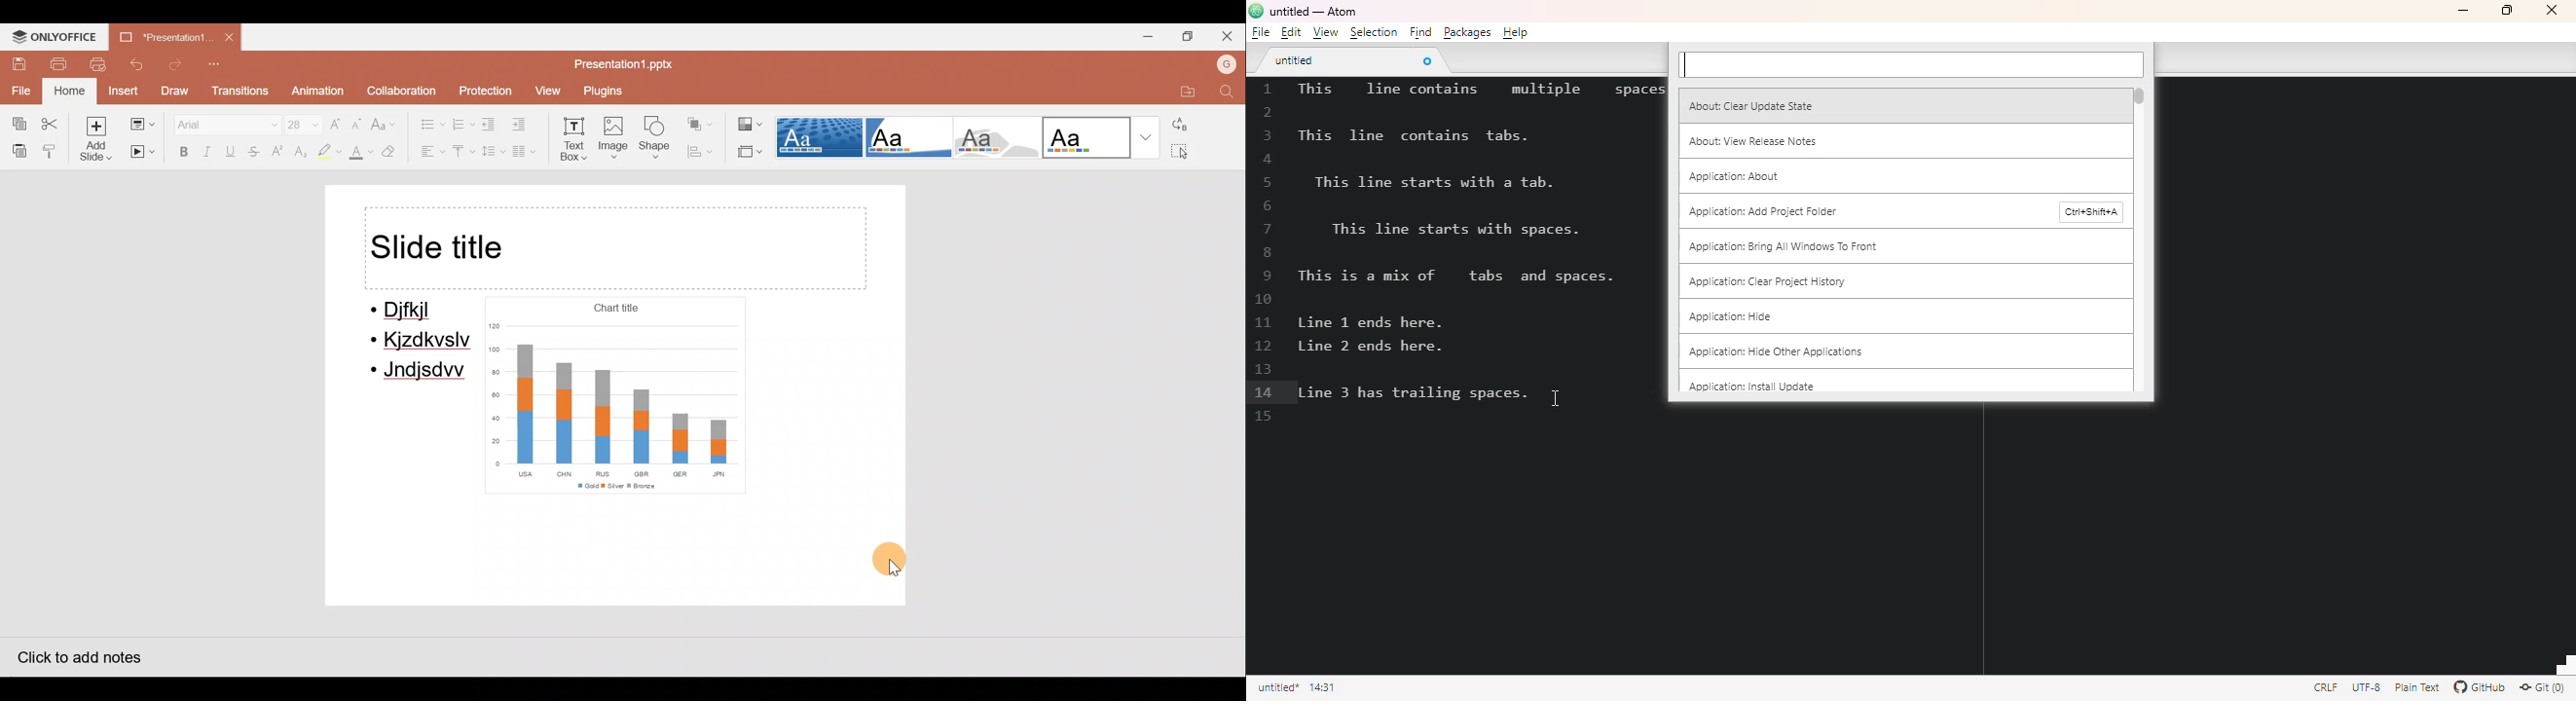 The image size is (2576, 728). Describe the element at coordinates (78, 656) in the screenshot. I see `Click to add notes` at that location.